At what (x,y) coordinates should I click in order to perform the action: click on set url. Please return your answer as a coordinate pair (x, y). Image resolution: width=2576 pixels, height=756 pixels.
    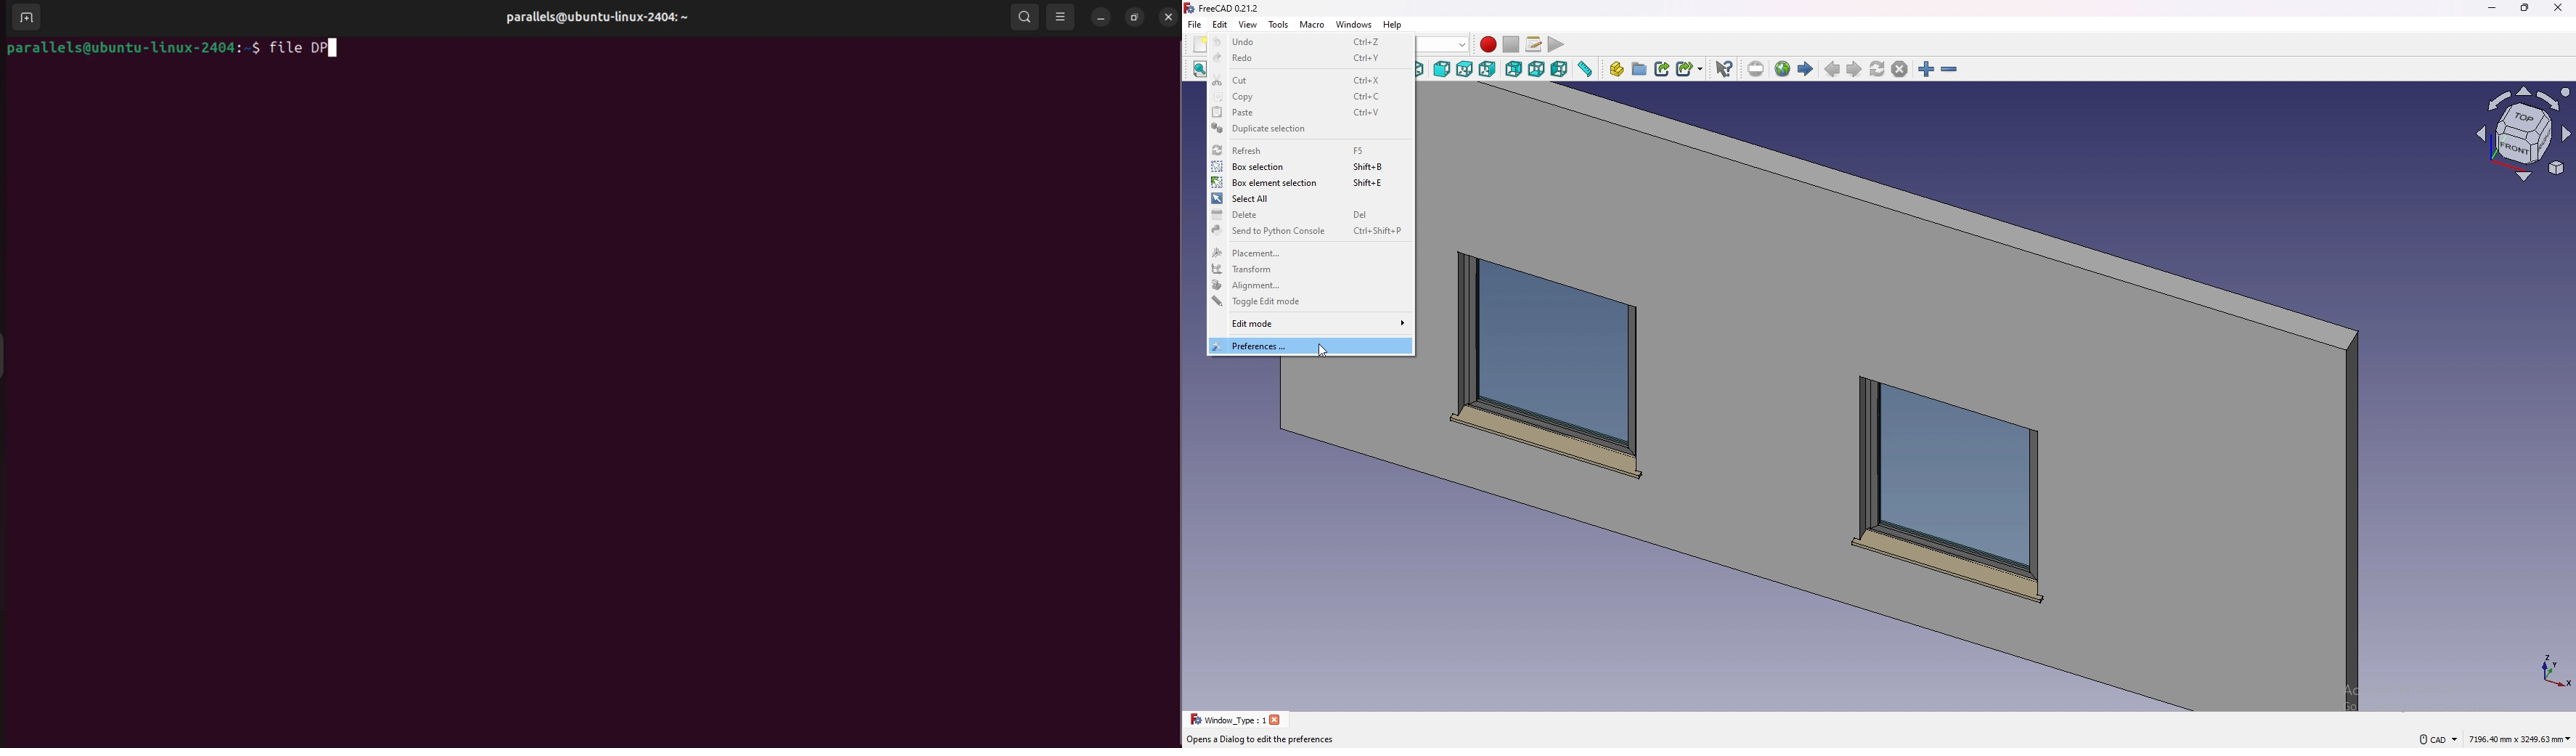
    Looking at the image, I should click on (1756, 69).